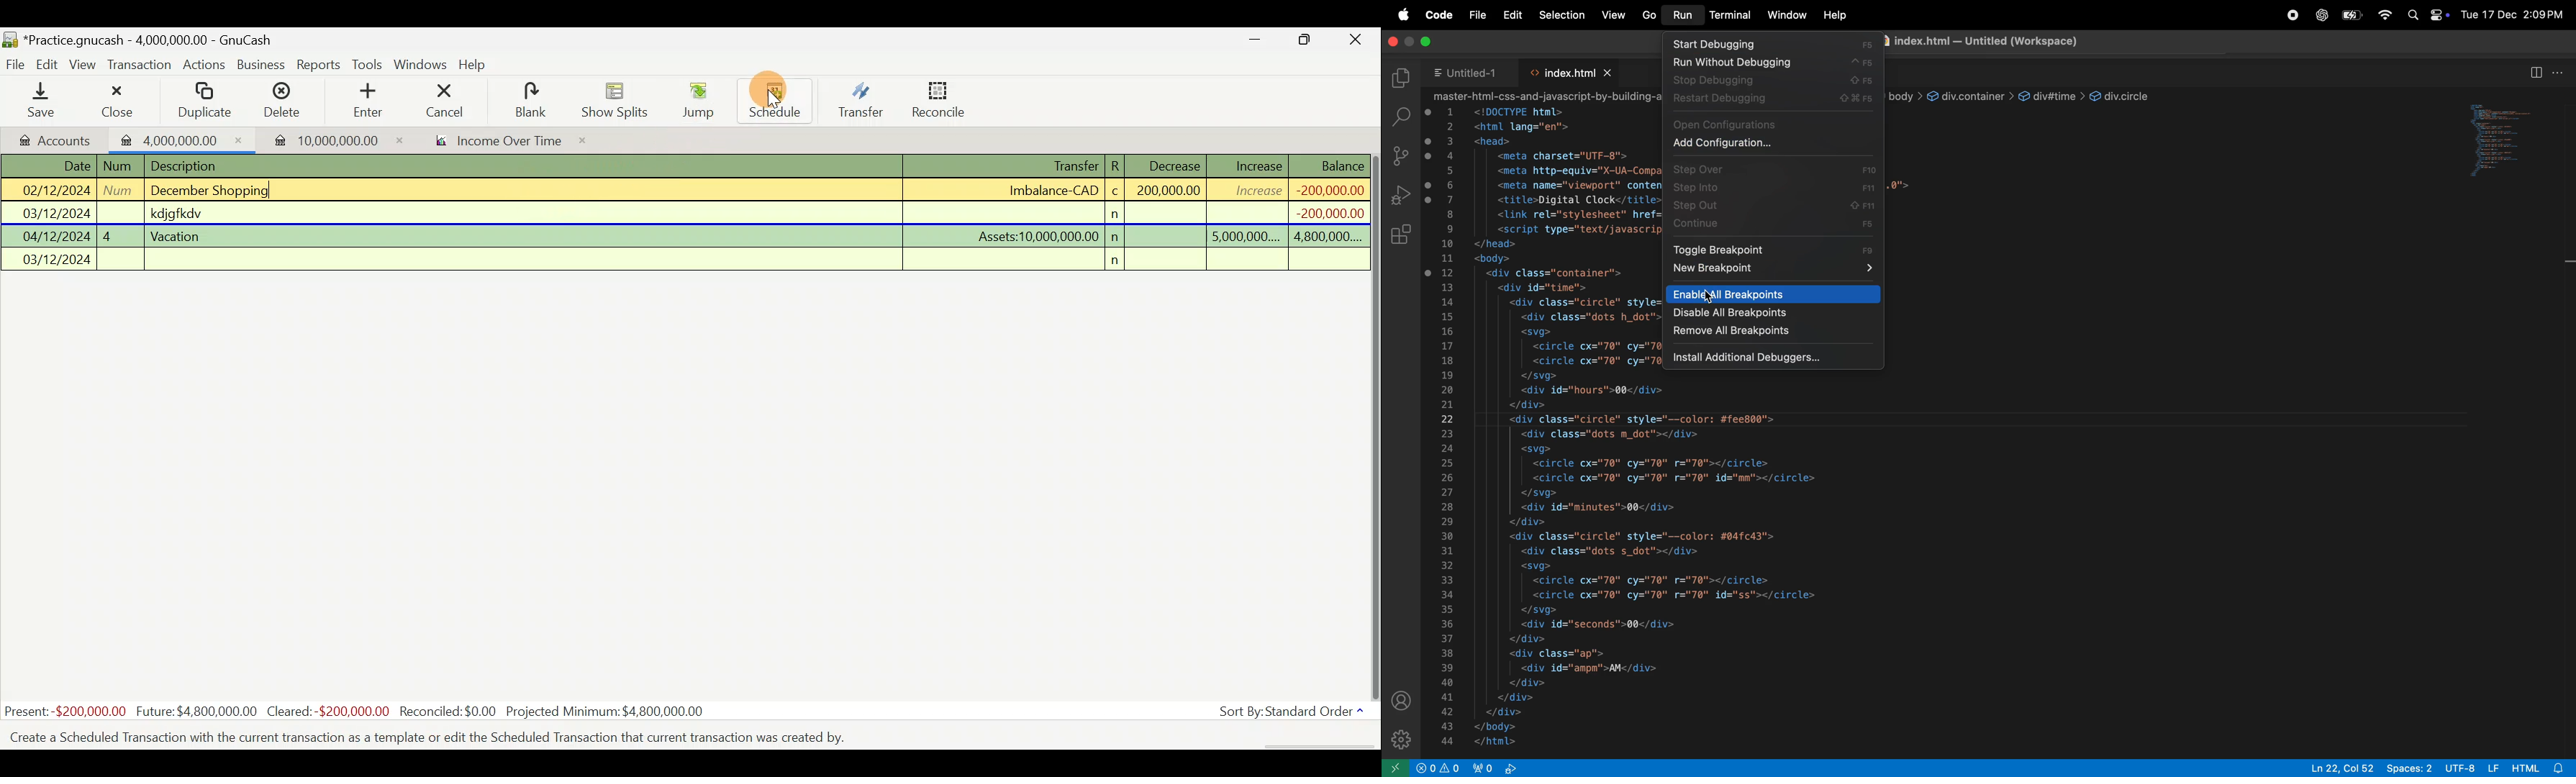 The image size is (2576, 784). I want to click on window, so click(1787, 15).